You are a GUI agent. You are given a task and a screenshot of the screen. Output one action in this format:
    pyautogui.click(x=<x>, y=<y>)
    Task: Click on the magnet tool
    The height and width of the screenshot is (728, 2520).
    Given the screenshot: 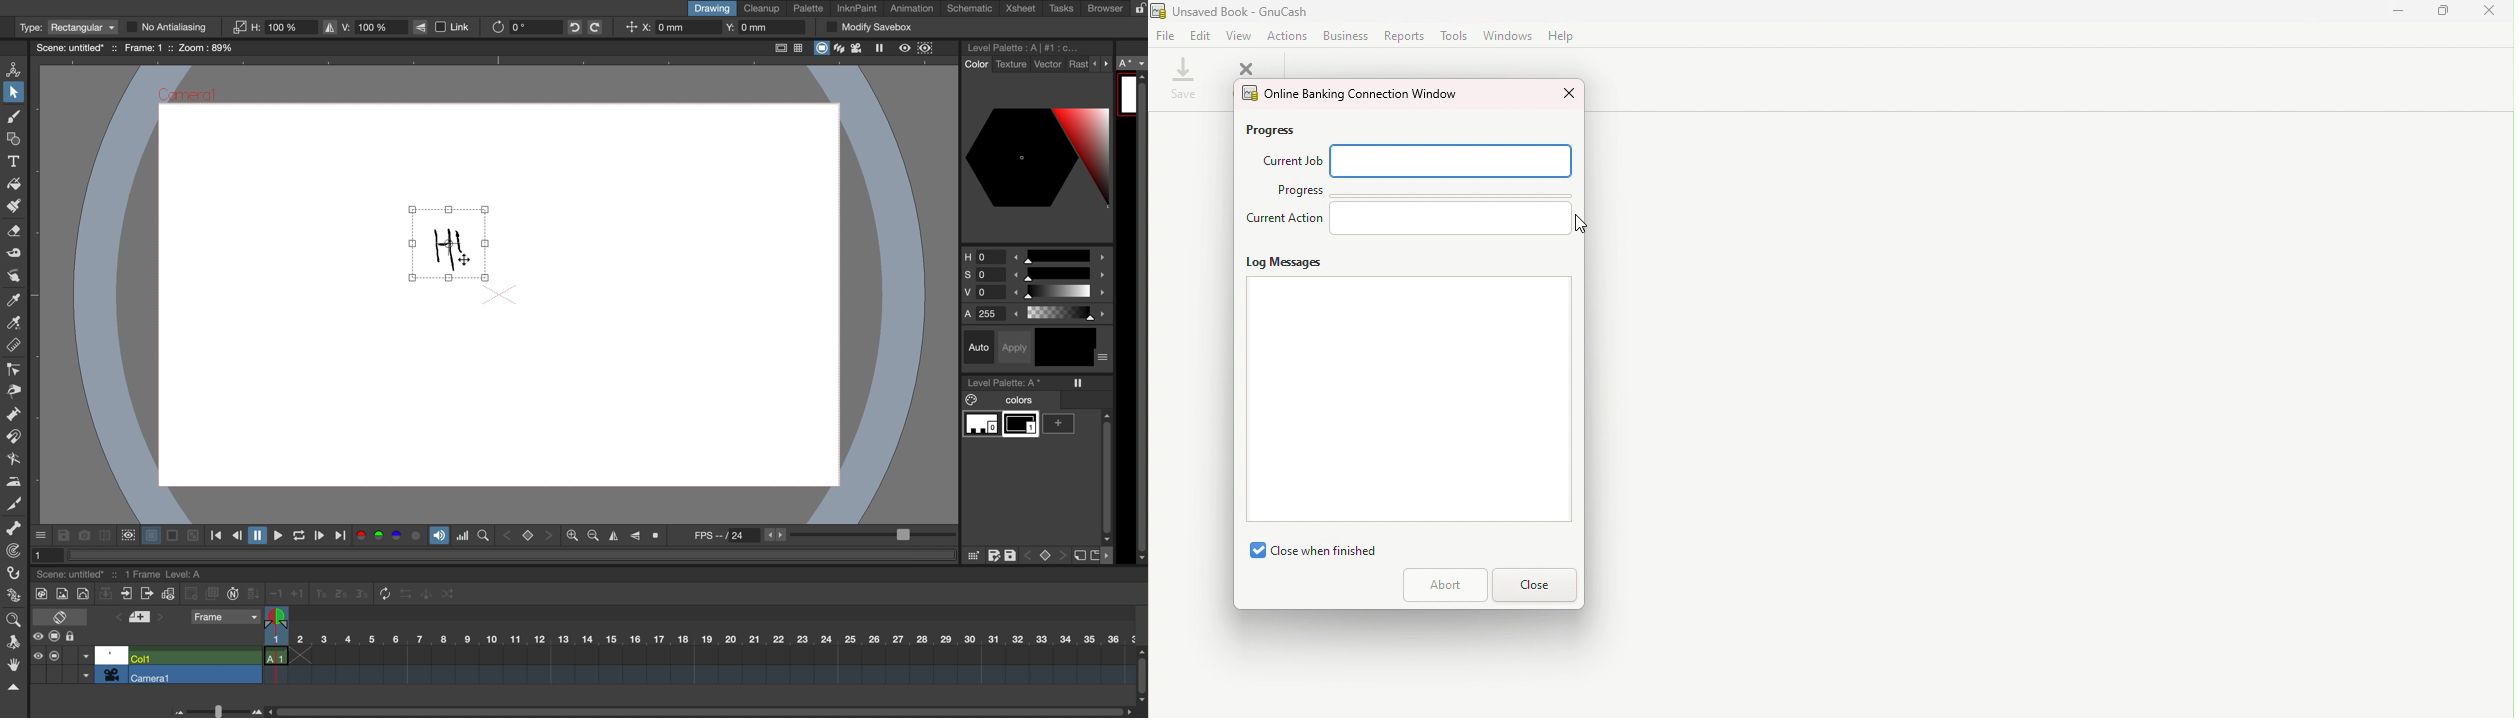 What is the action you would take?
    pyautogui.click(x=12, y=438)
    